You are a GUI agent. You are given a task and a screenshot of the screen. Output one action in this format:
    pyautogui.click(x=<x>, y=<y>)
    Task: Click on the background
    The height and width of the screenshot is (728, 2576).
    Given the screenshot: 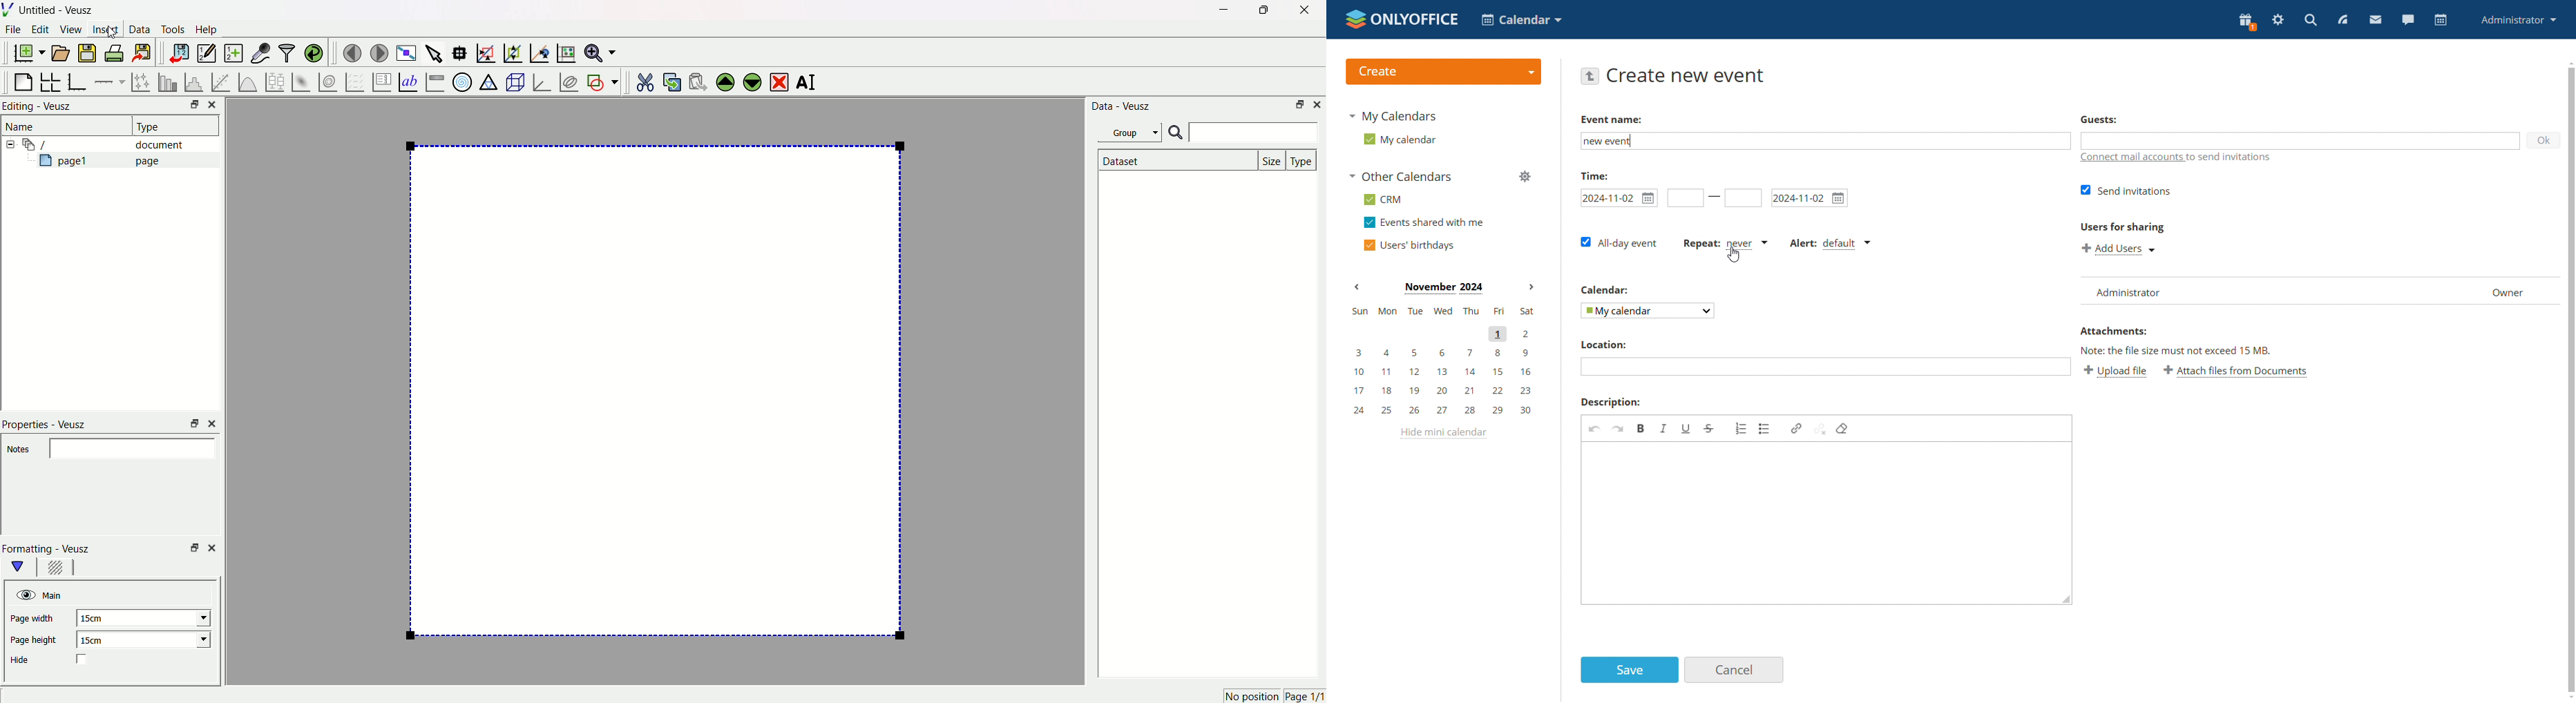 What is the action you would take?
    pyautogui.click(x=56, y=569)
    